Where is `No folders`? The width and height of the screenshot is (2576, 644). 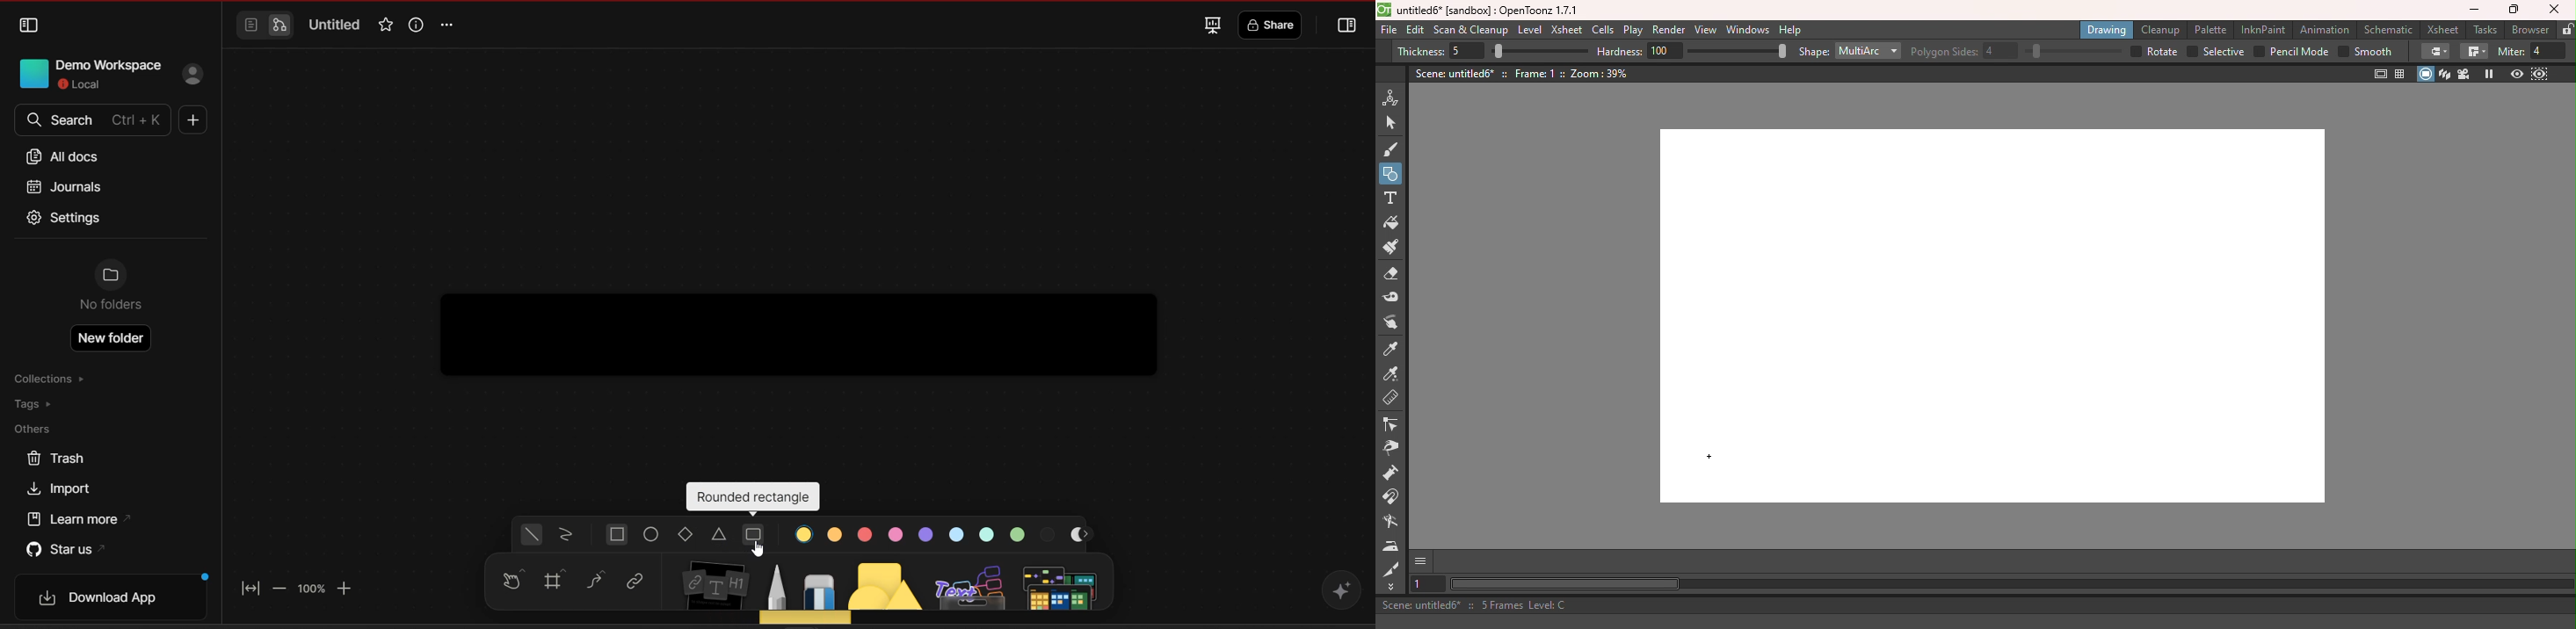 No folders is located at coordinates (111, 289).